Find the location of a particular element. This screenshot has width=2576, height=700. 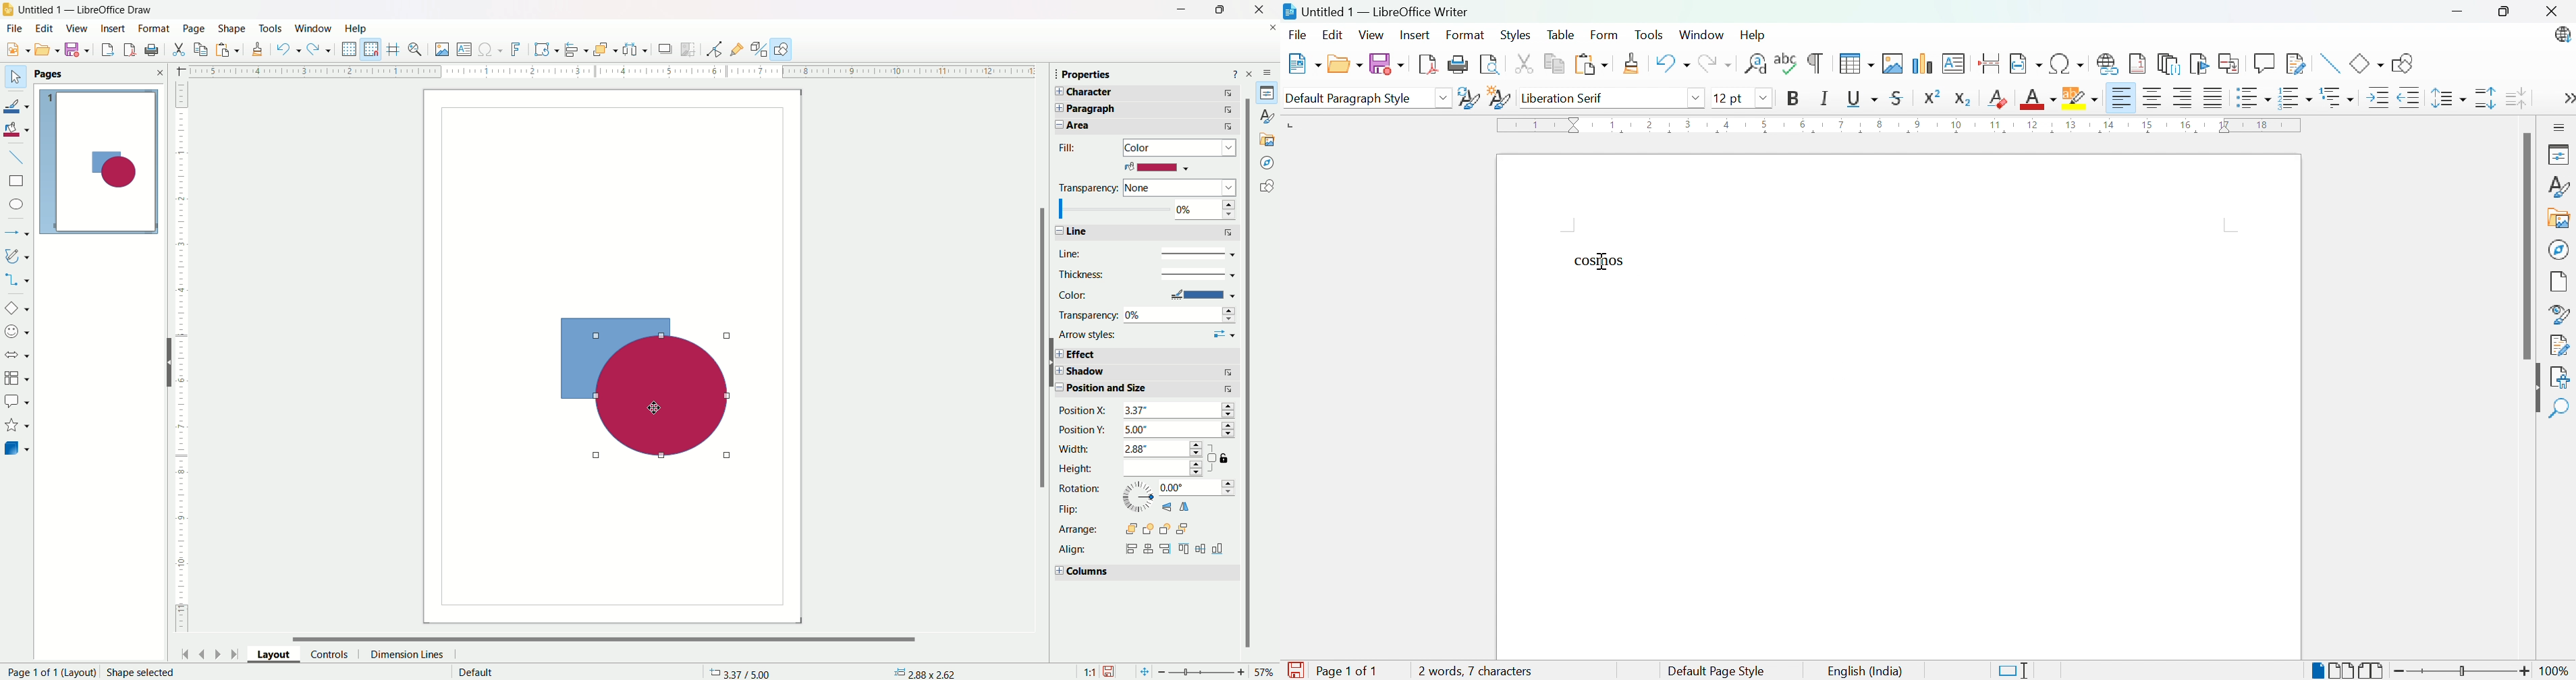

Find and replace is located at coordinates (1756, 65).